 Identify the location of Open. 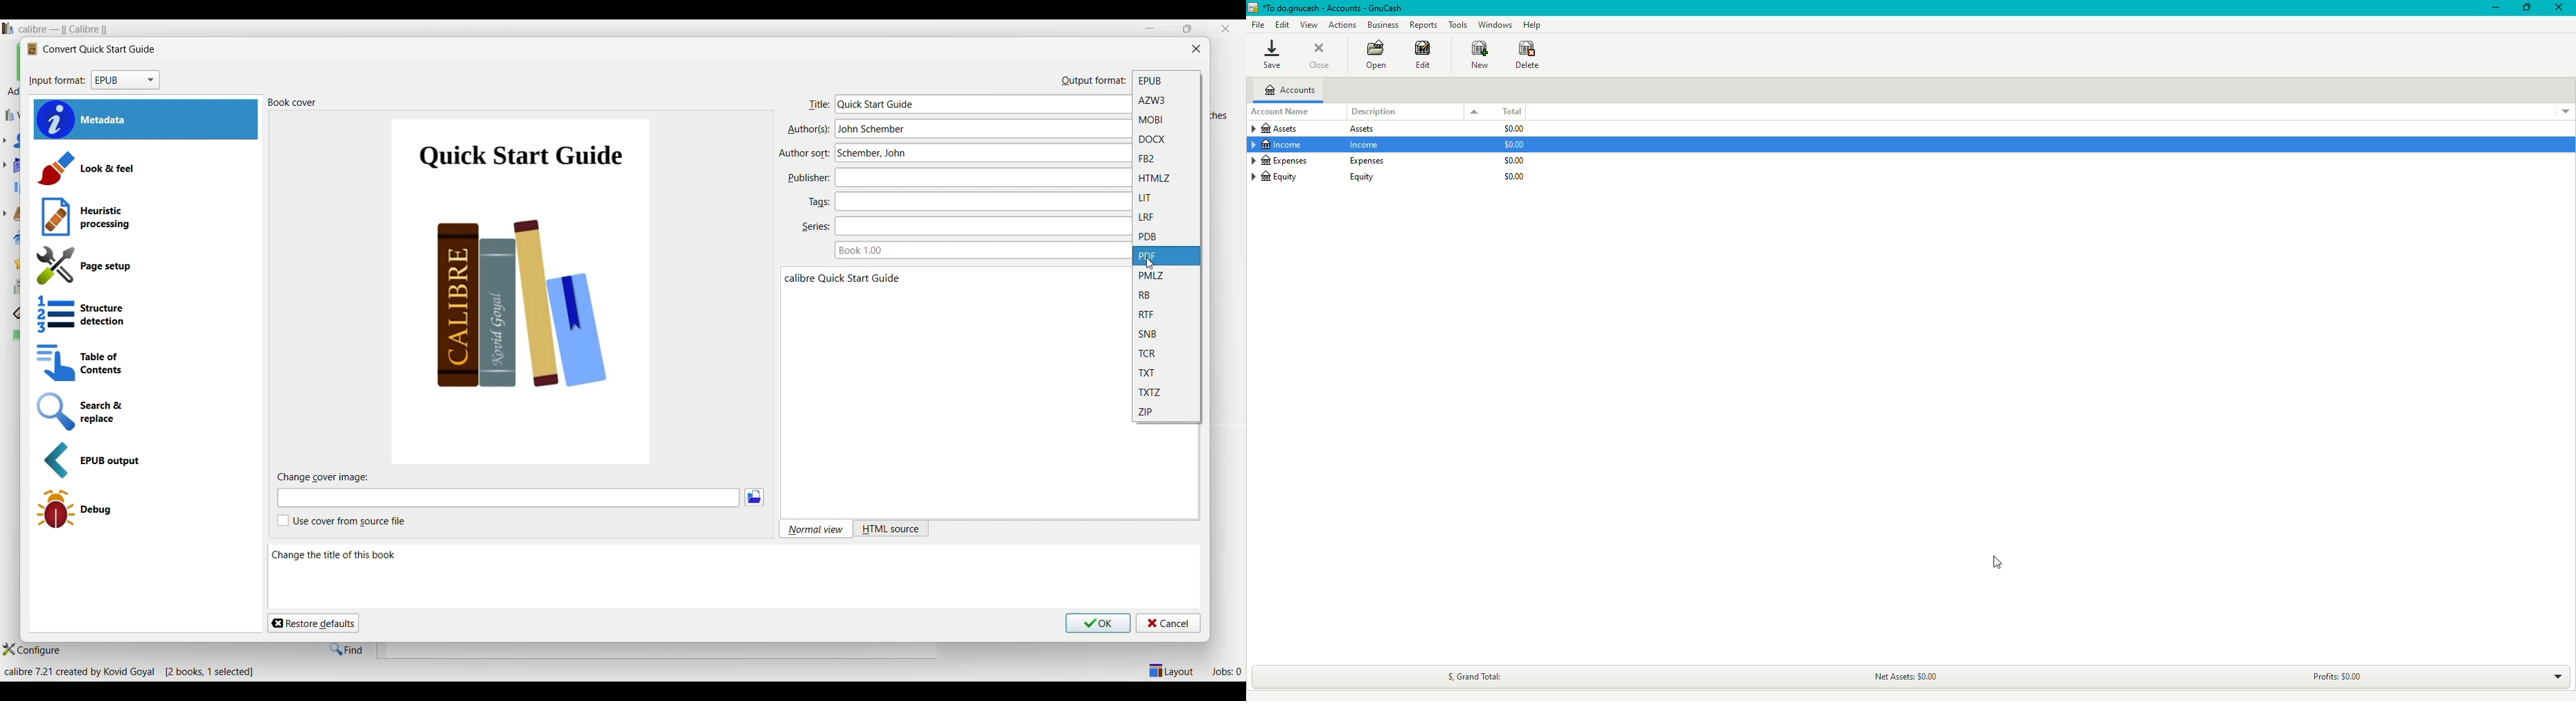
(1375, 55).